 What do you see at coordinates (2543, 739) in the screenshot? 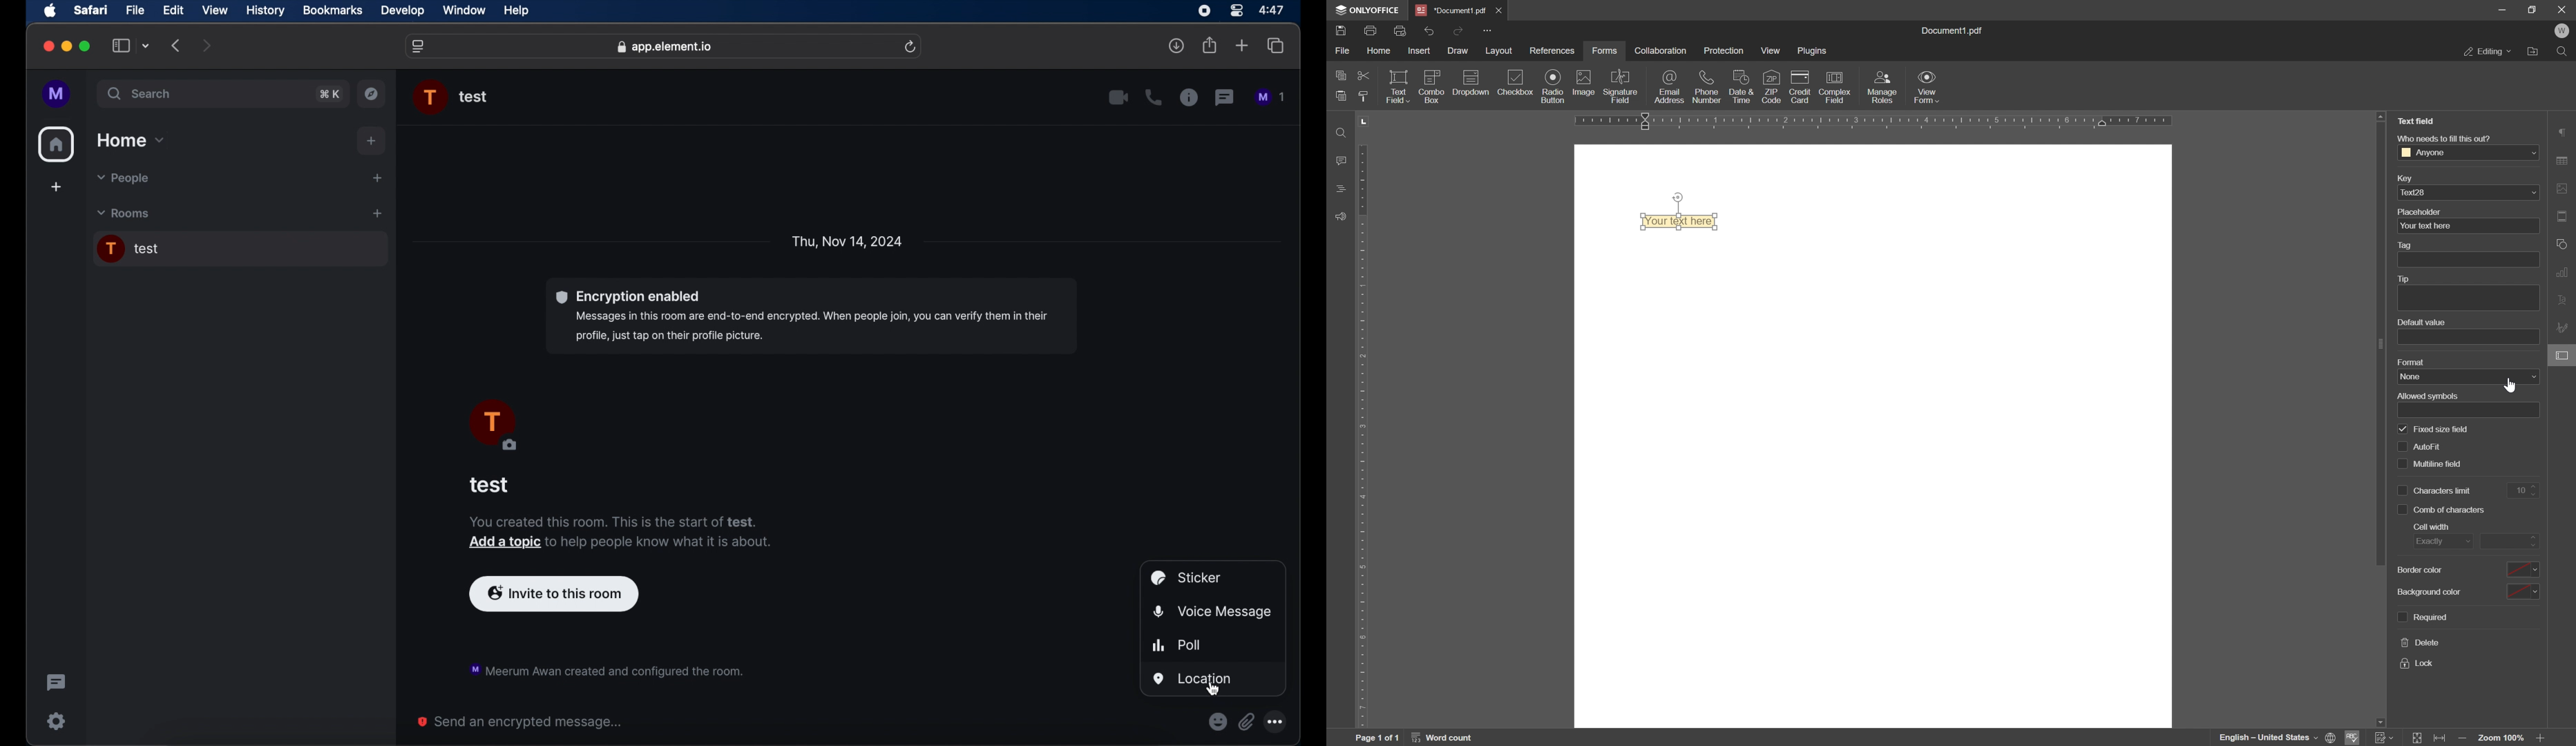
I see `zoom out` at bounding box center [2543, 739].